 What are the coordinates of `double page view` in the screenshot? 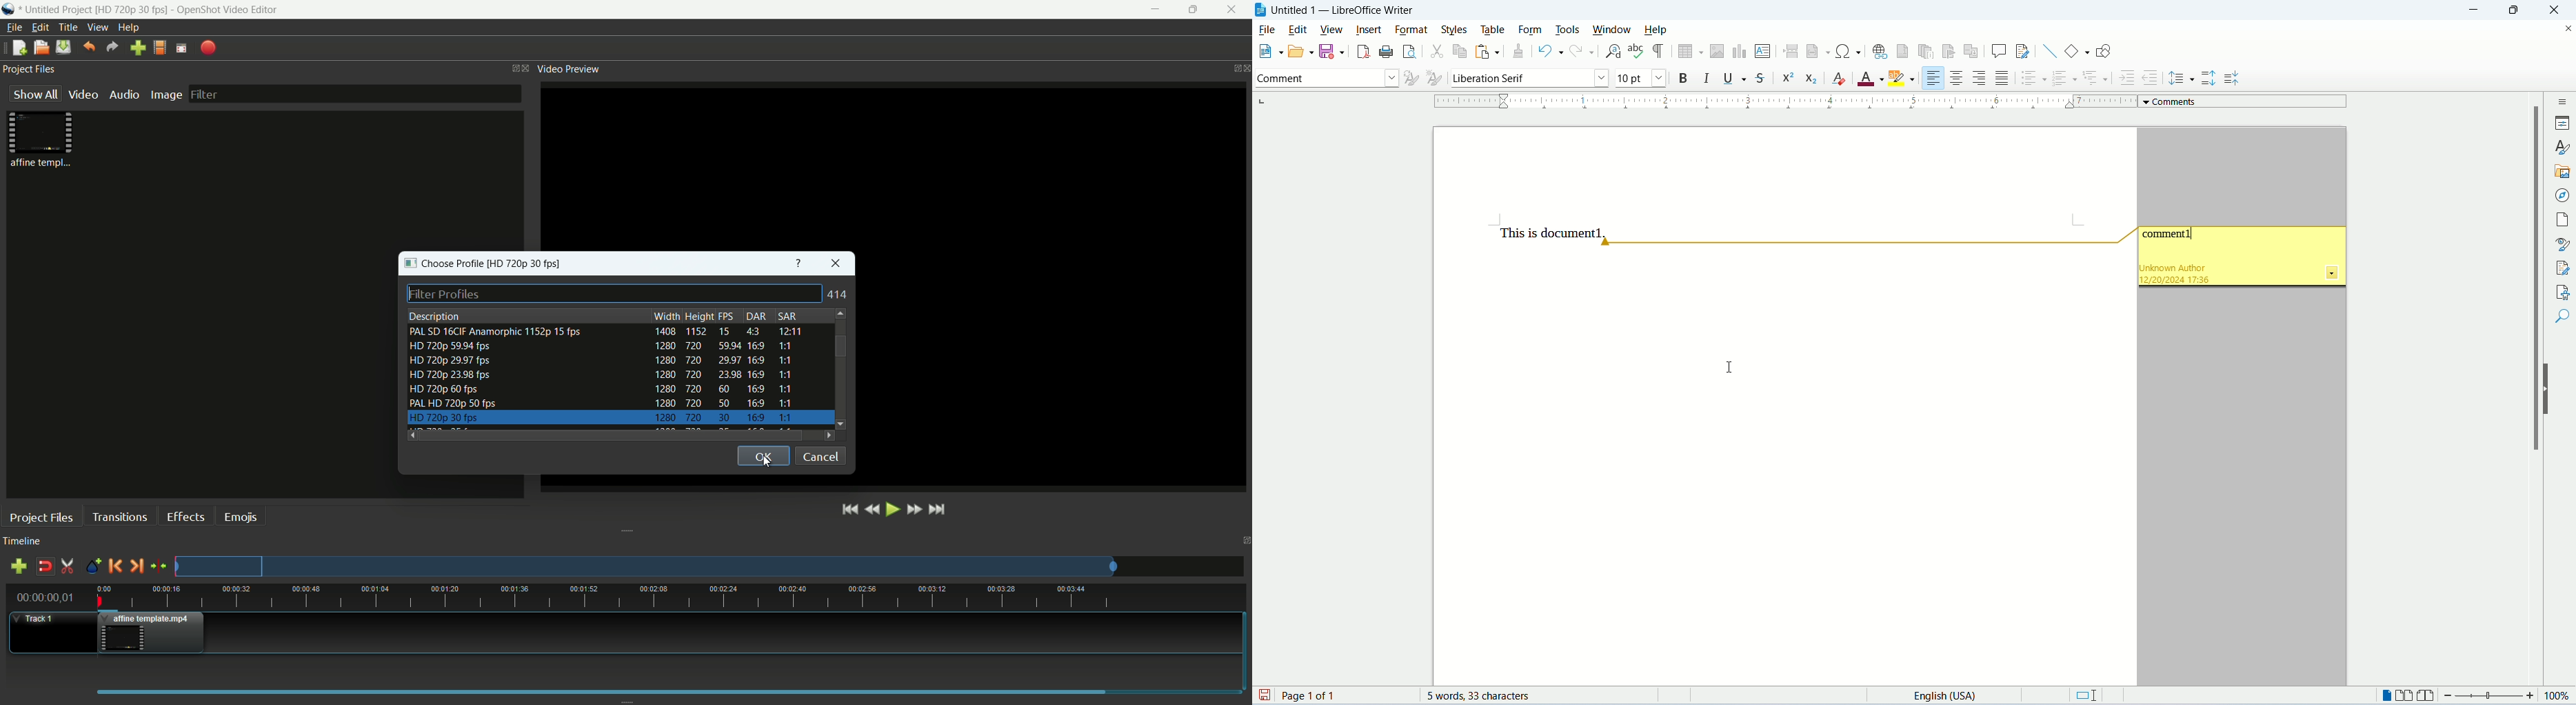 It's located at (2404, 695).